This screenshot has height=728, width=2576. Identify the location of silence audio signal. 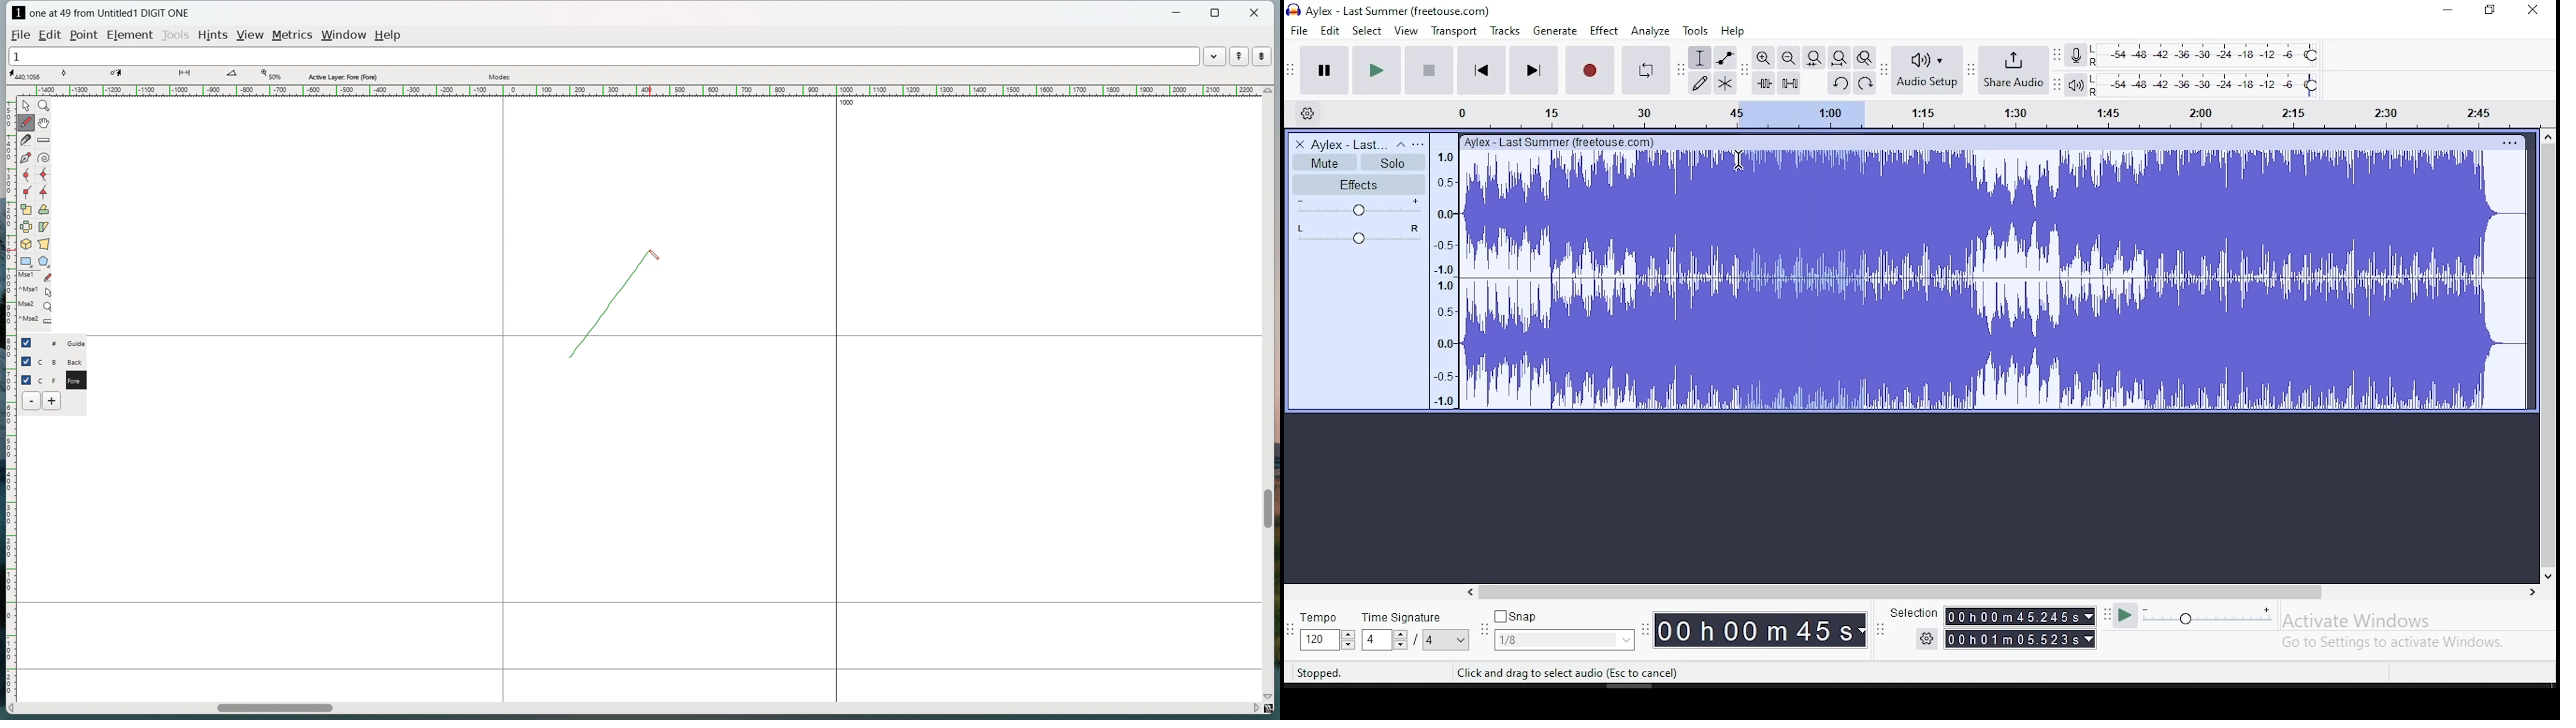
(1787, 82).